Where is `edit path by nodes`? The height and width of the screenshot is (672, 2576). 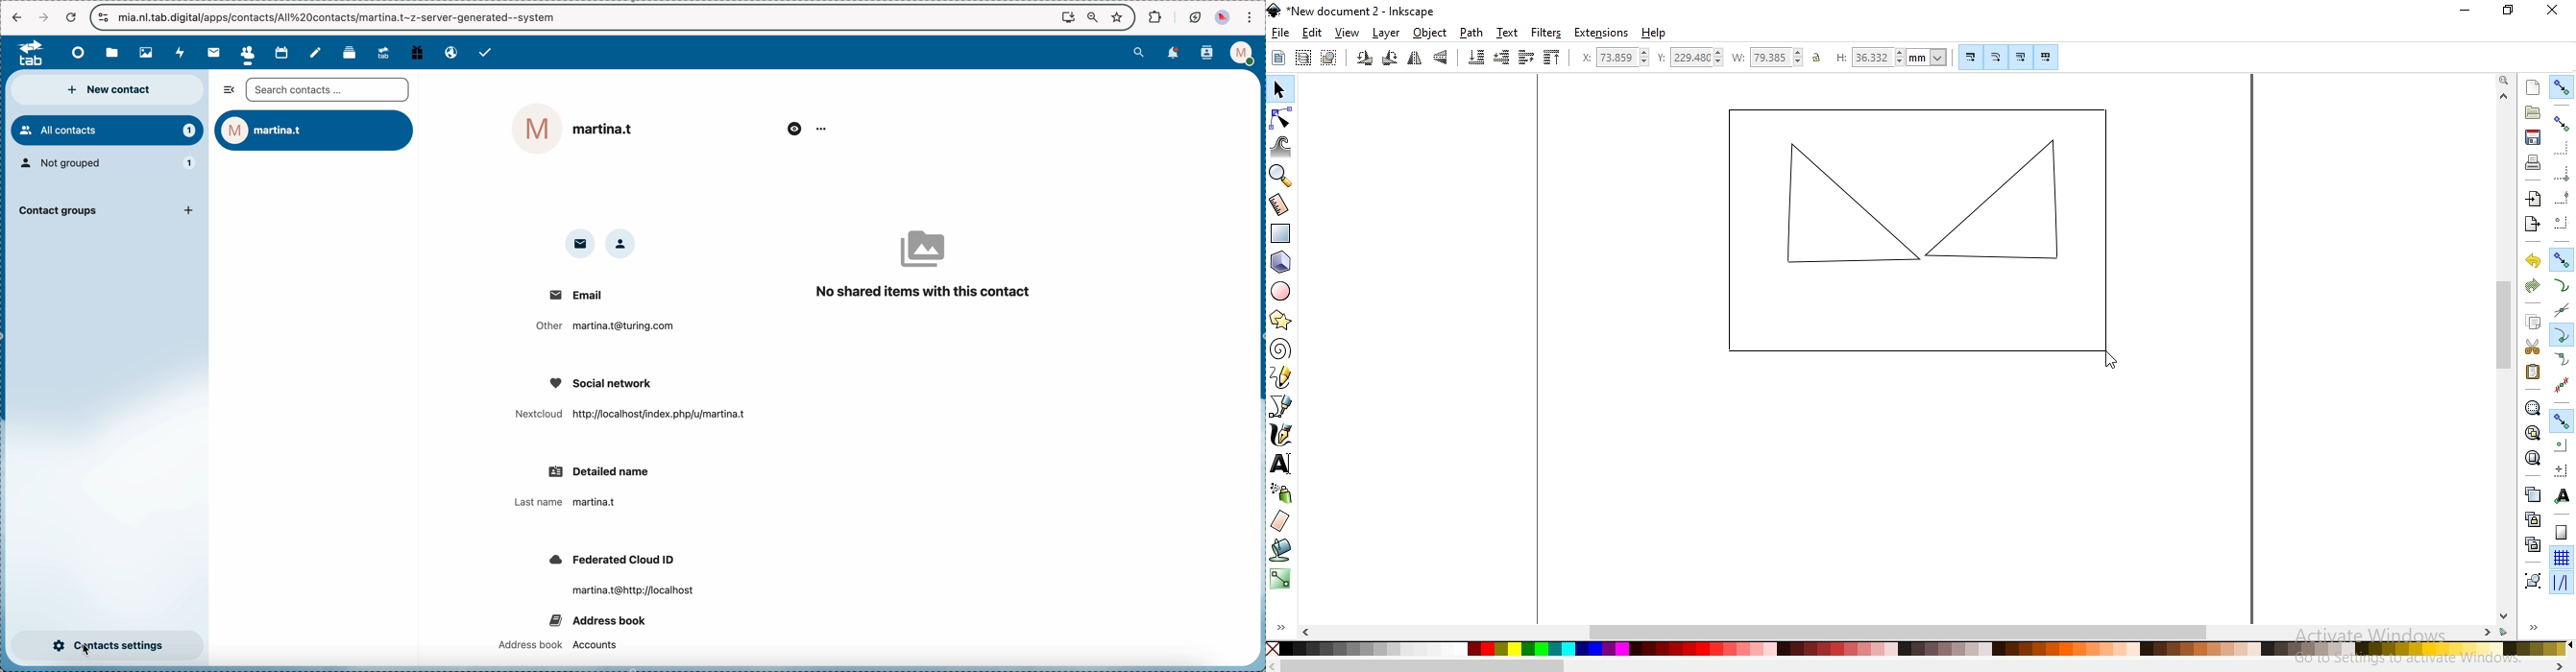 edit path by nodes is located at coordinates (1280, 121).